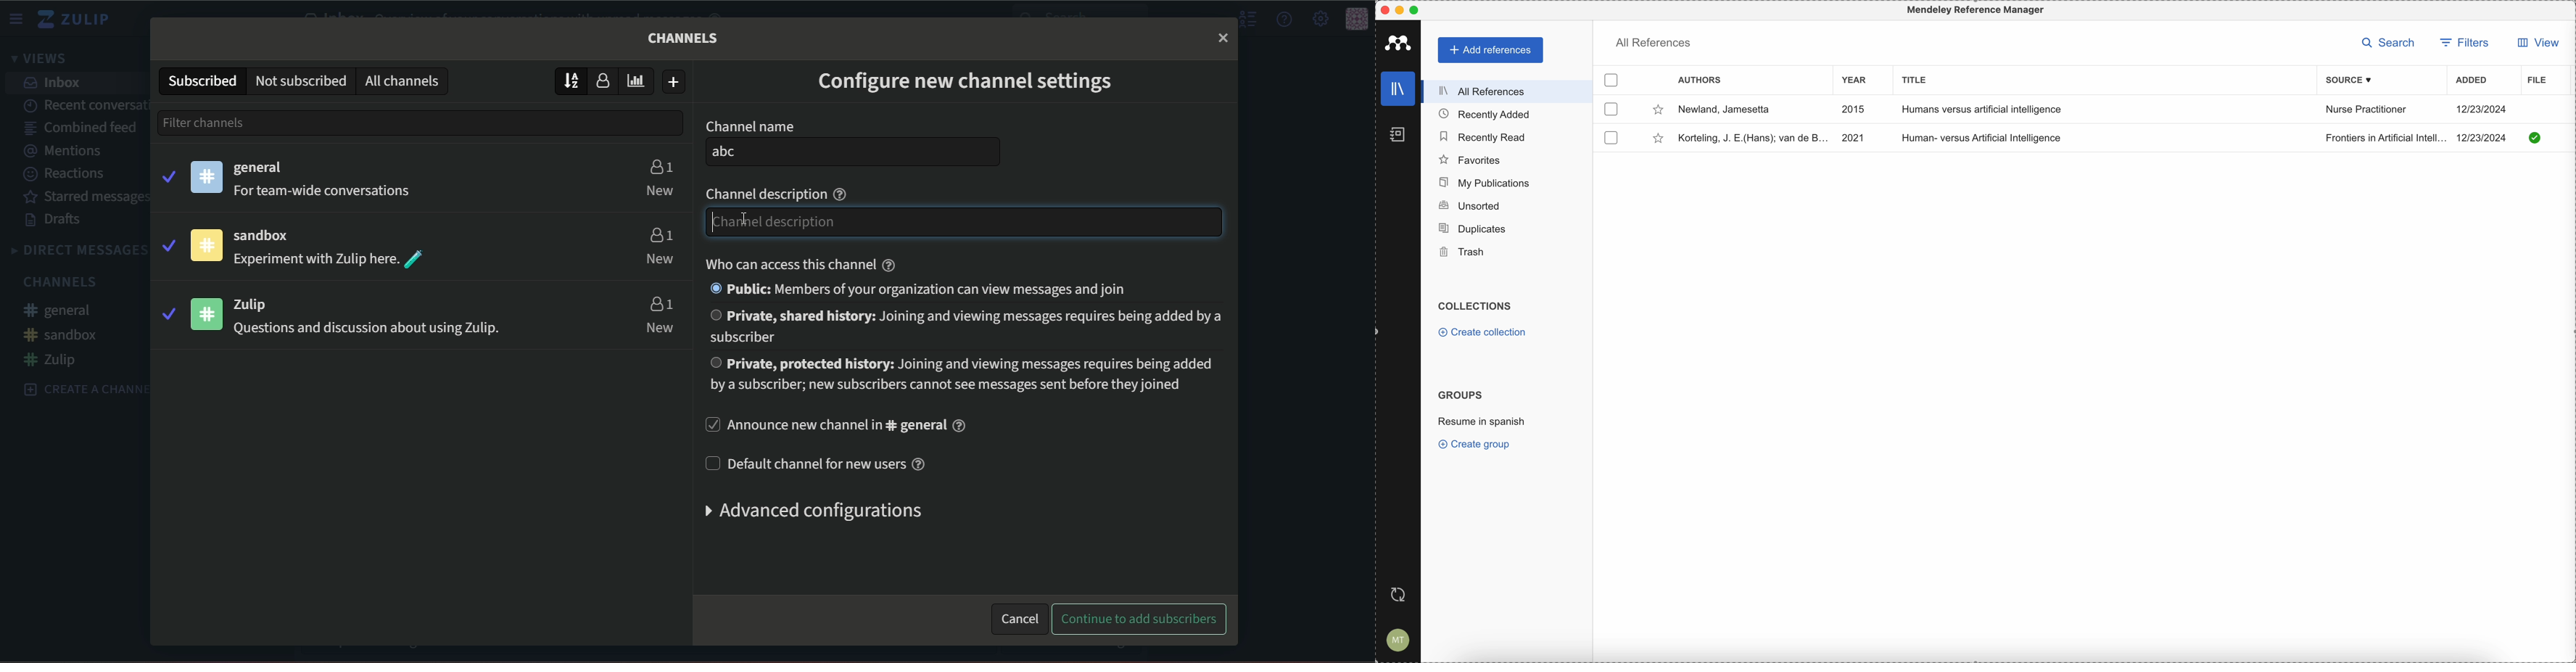  Describe the element at coordinates (62, 334) in the screenshot. I see `#sandbox` at that location.